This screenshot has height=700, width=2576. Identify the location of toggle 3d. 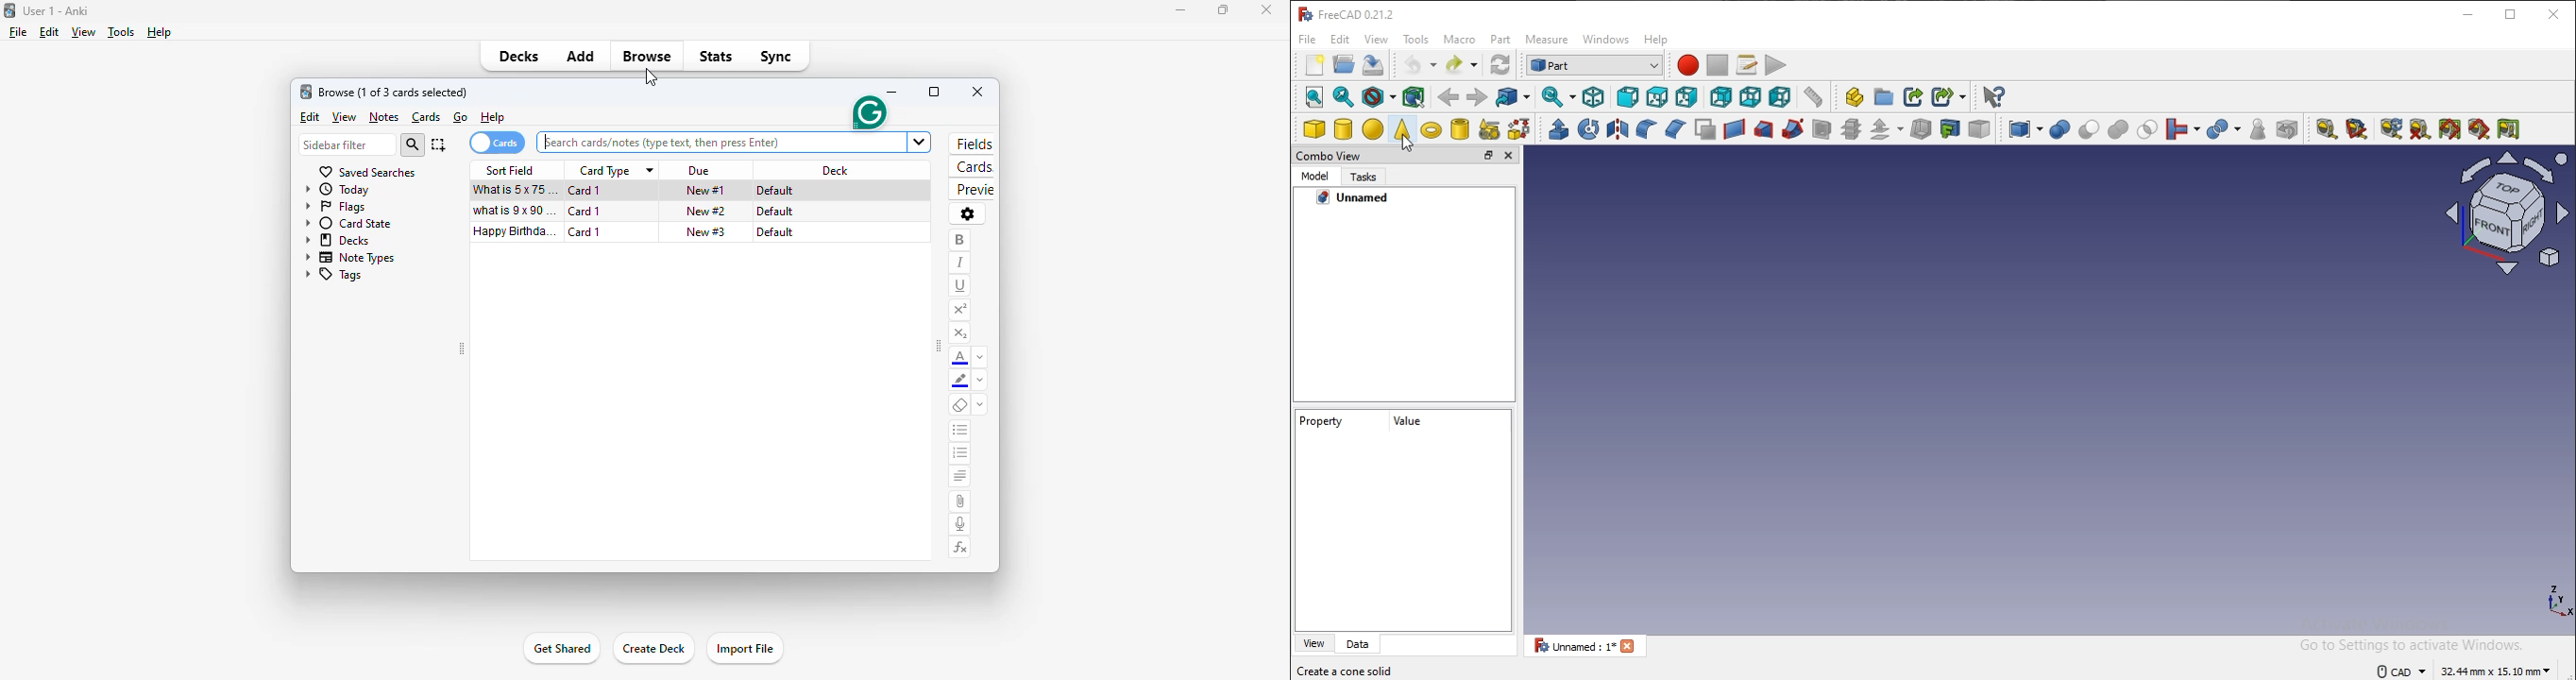
(2478, 128).